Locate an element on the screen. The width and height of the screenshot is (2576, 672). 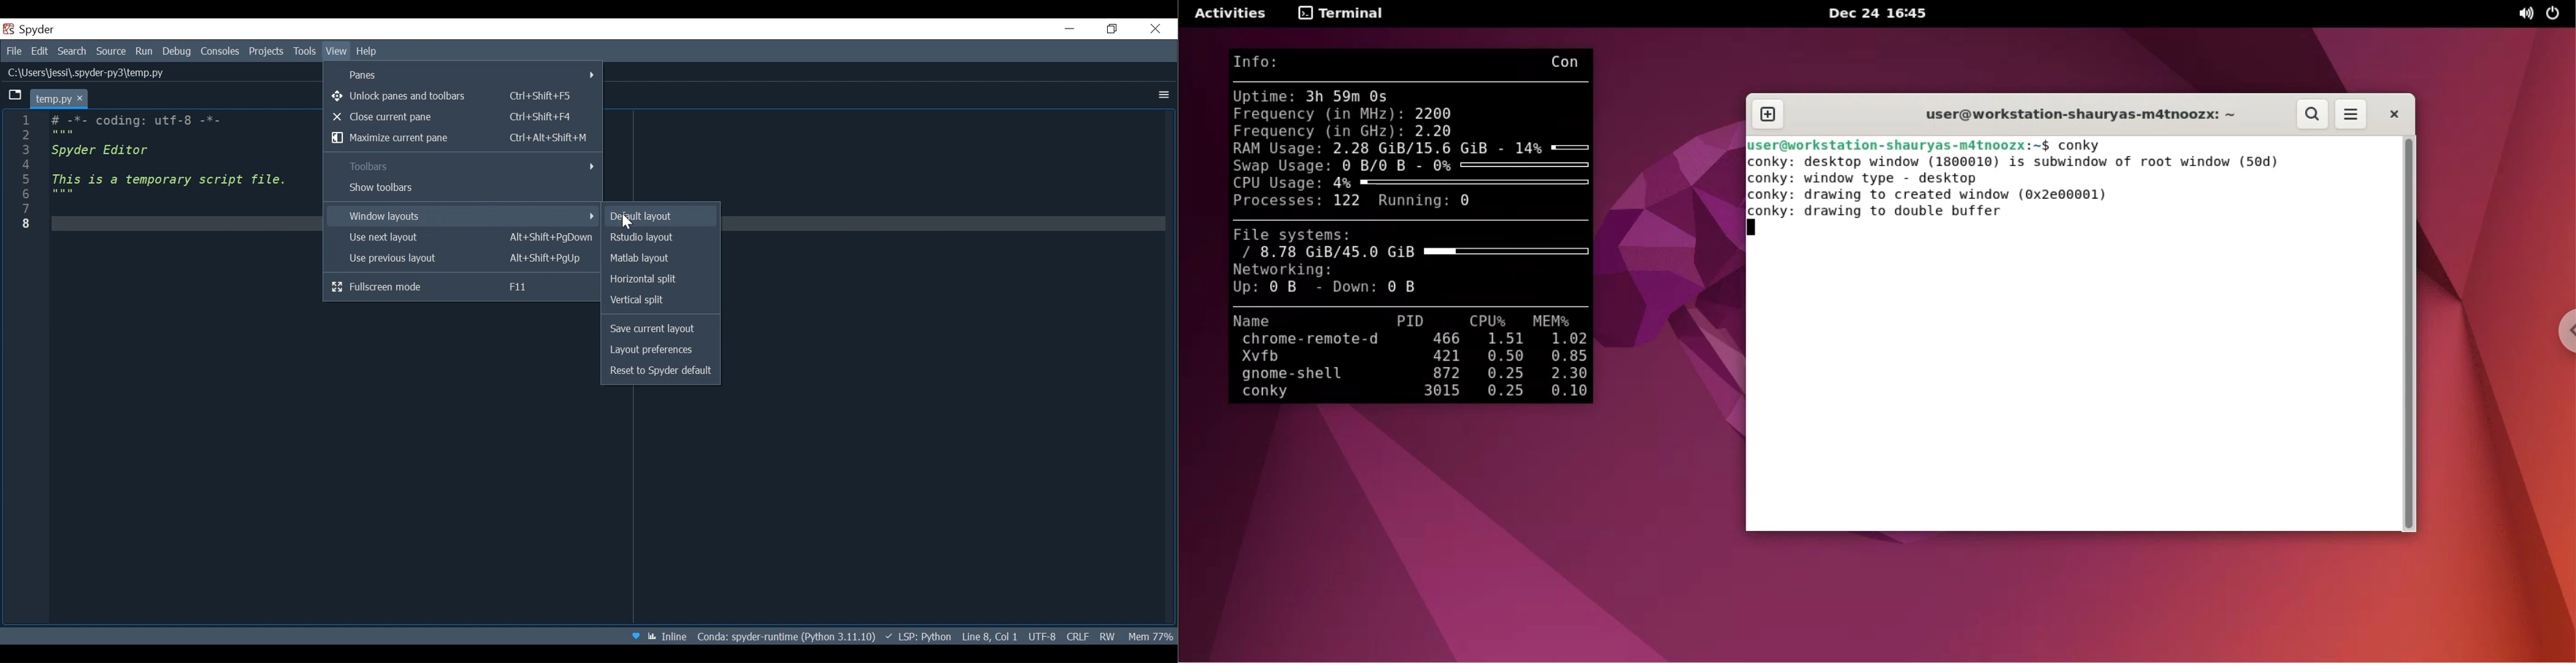
Cursor Position is located at coordinates (990, 636).